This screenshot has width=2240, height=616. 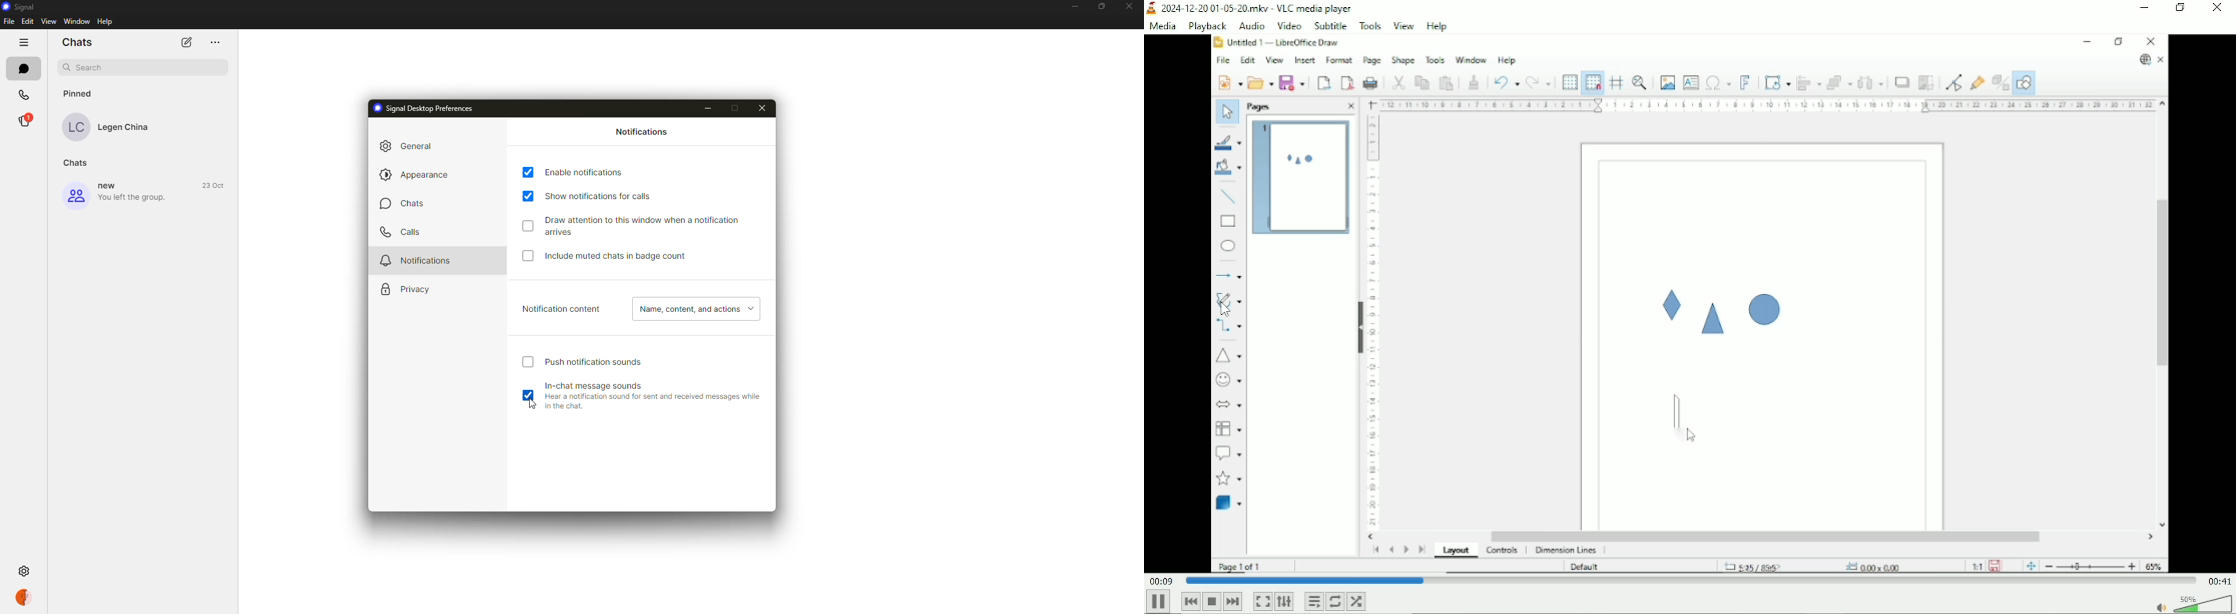 What do you see at coordinates (1690, 581) in the screenshot?
I see `Play duration` at bounding box center [1690, 581].